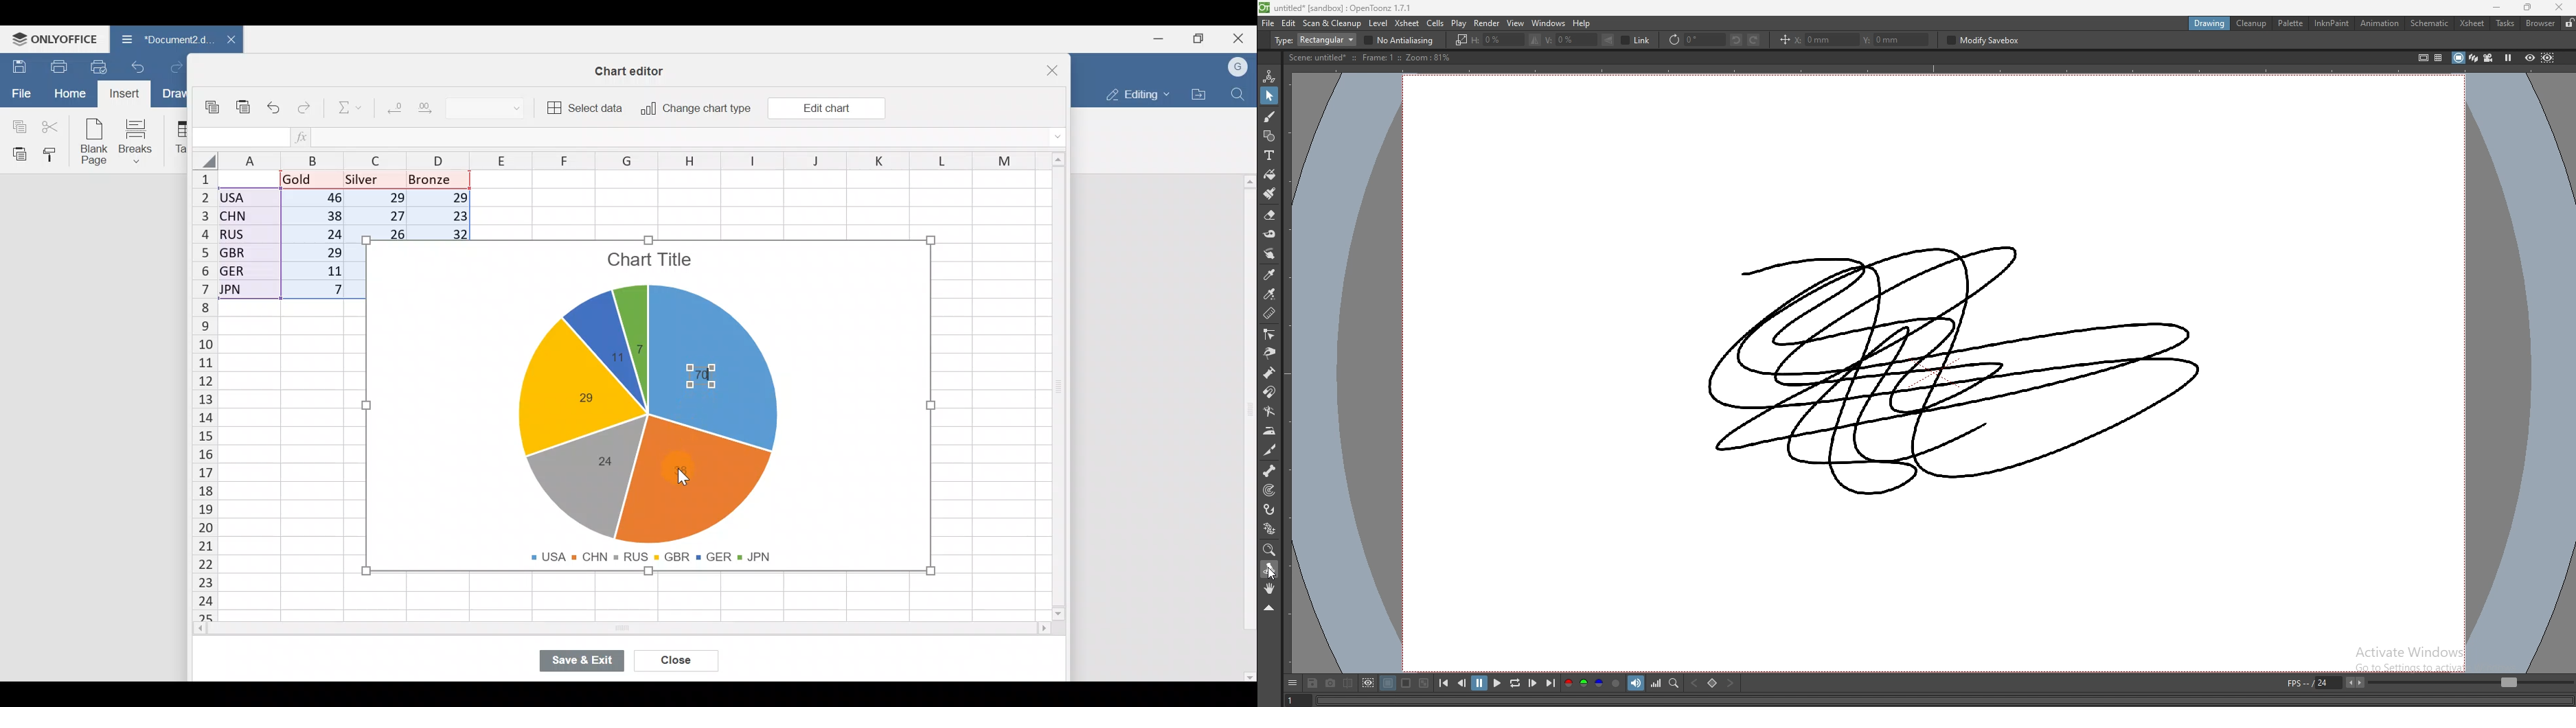  Describe the element at coordinates (1199, 94) in the screenshot. I see `Open file location` at that location.